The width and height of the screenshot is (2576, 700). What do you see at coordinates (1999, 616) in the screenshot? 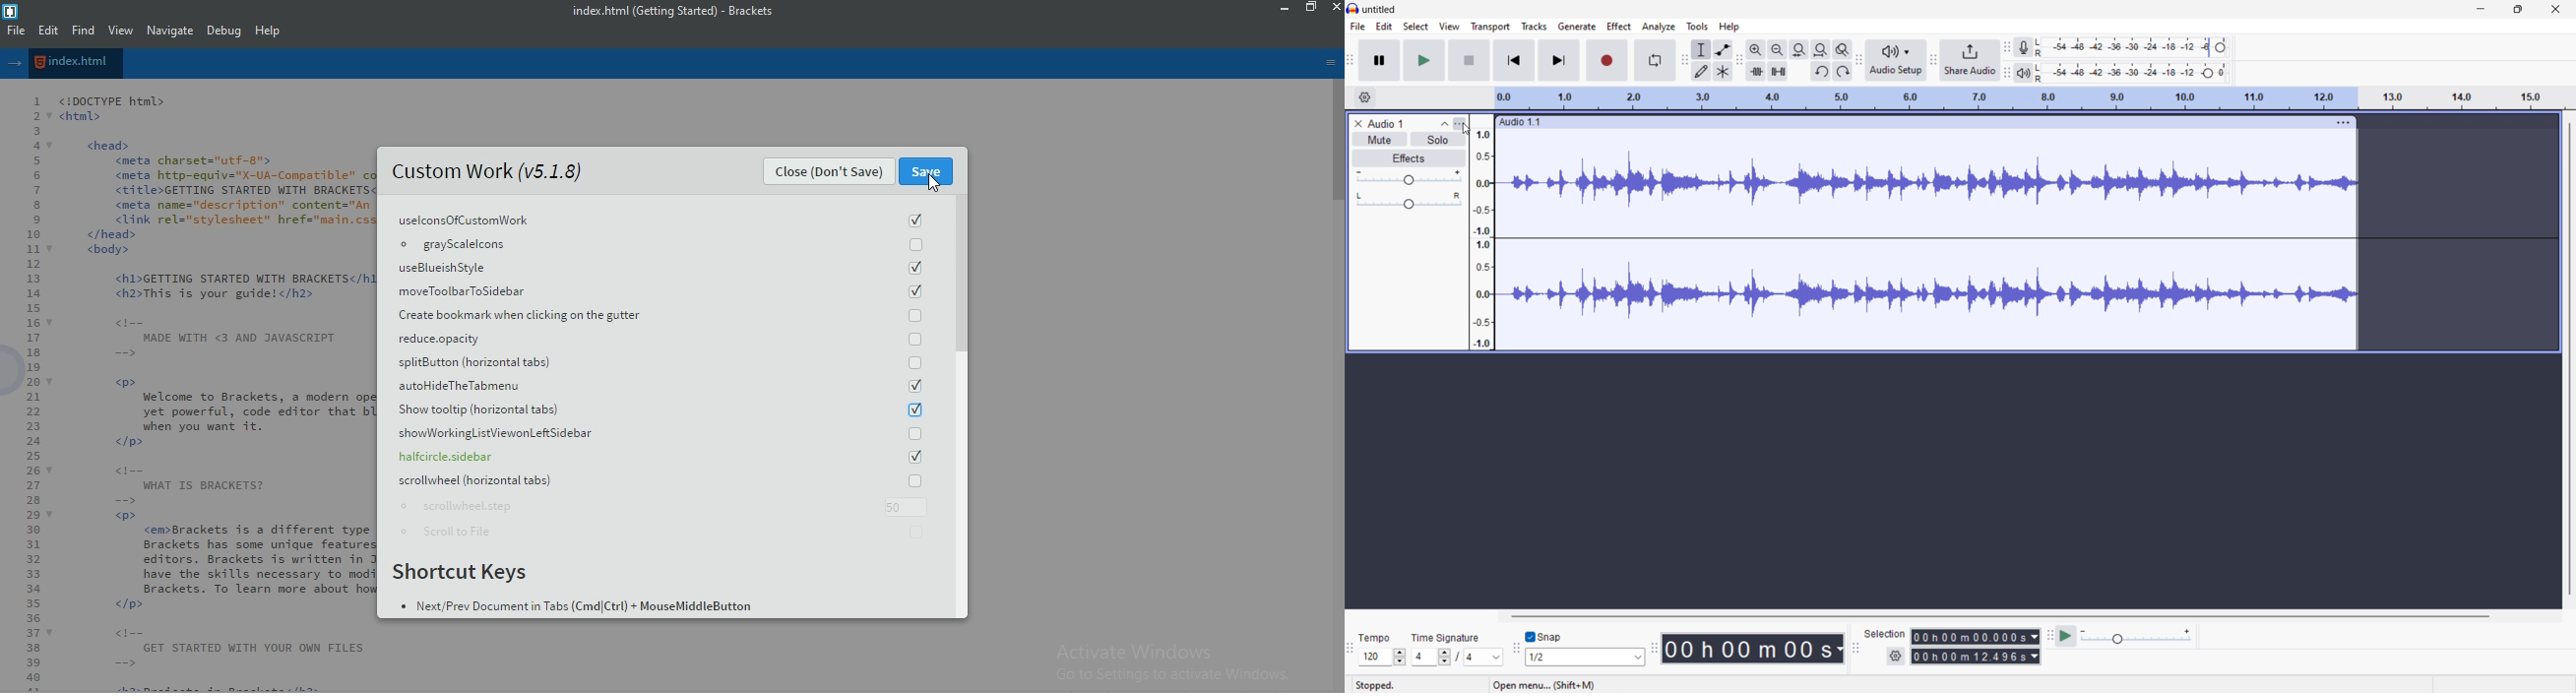
I see `horizontal scrollbar` at bounding box center [1999, 616].